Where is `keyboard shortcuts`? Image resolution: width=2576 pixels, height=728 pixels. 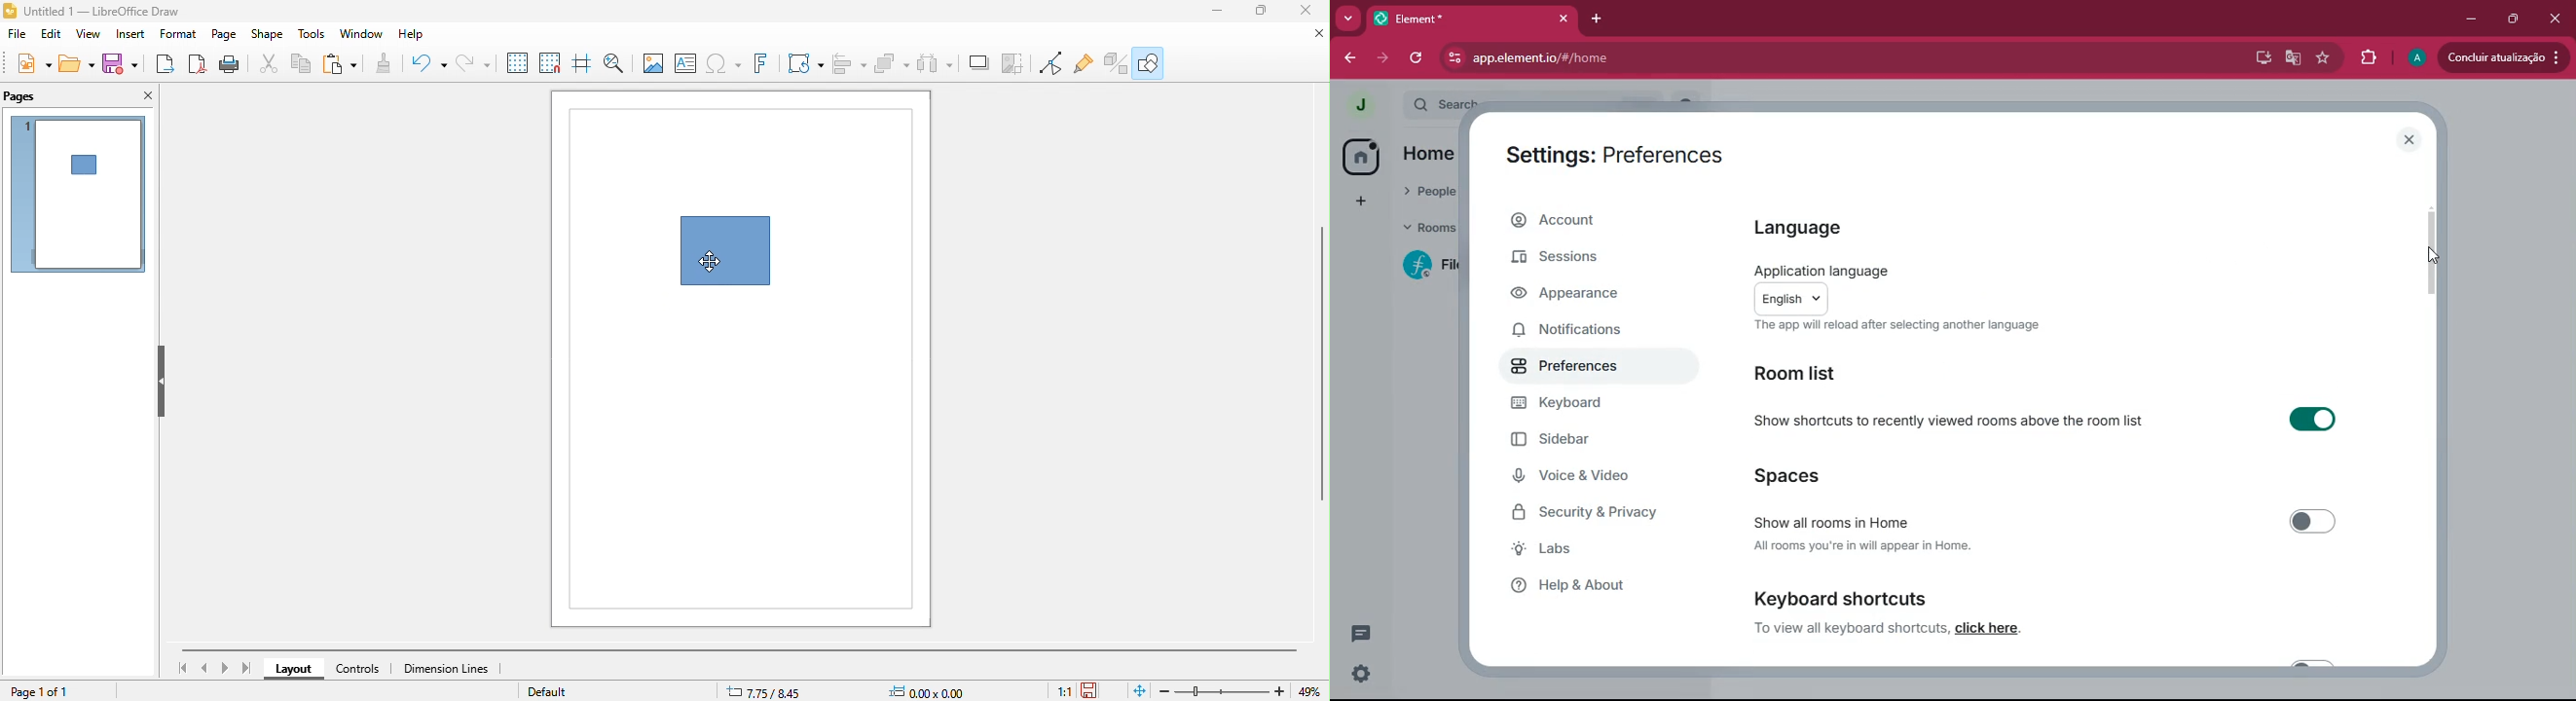
keyboard shortcuts is located at coordinates (1841, 597).